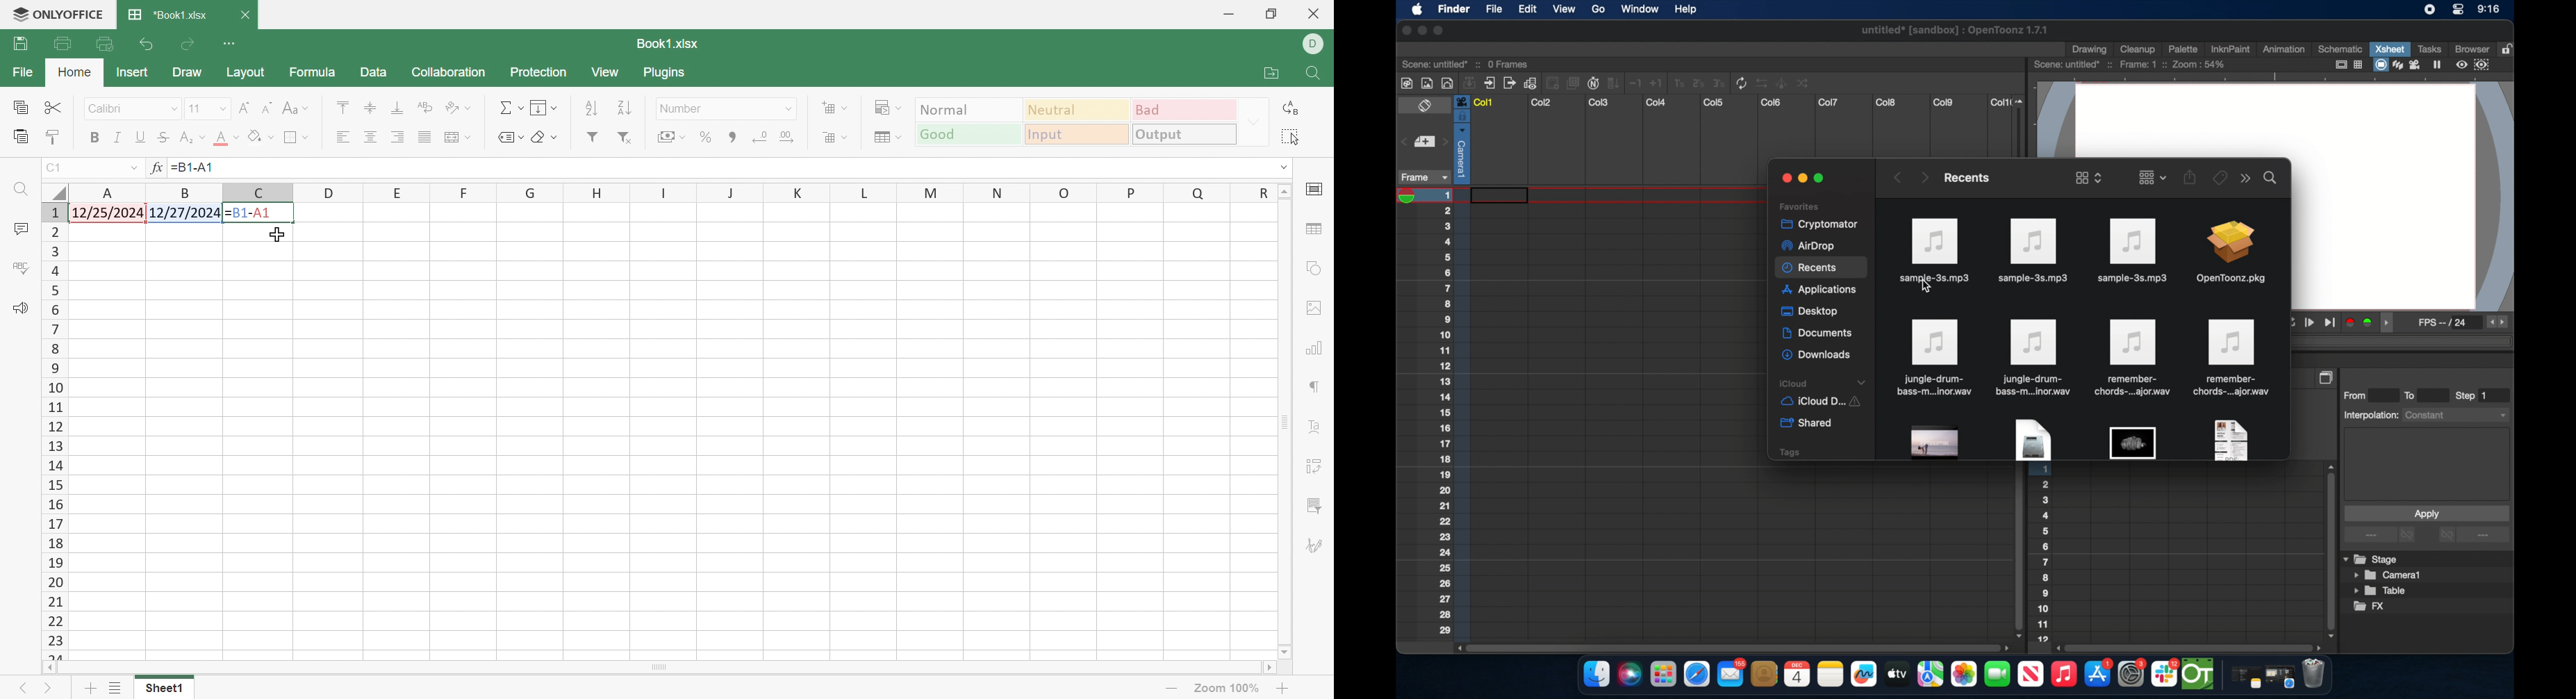  What do you see at coordinates (837, 108) in the screenshot?
I see `Insert cells` at bounding box center [837, 108].